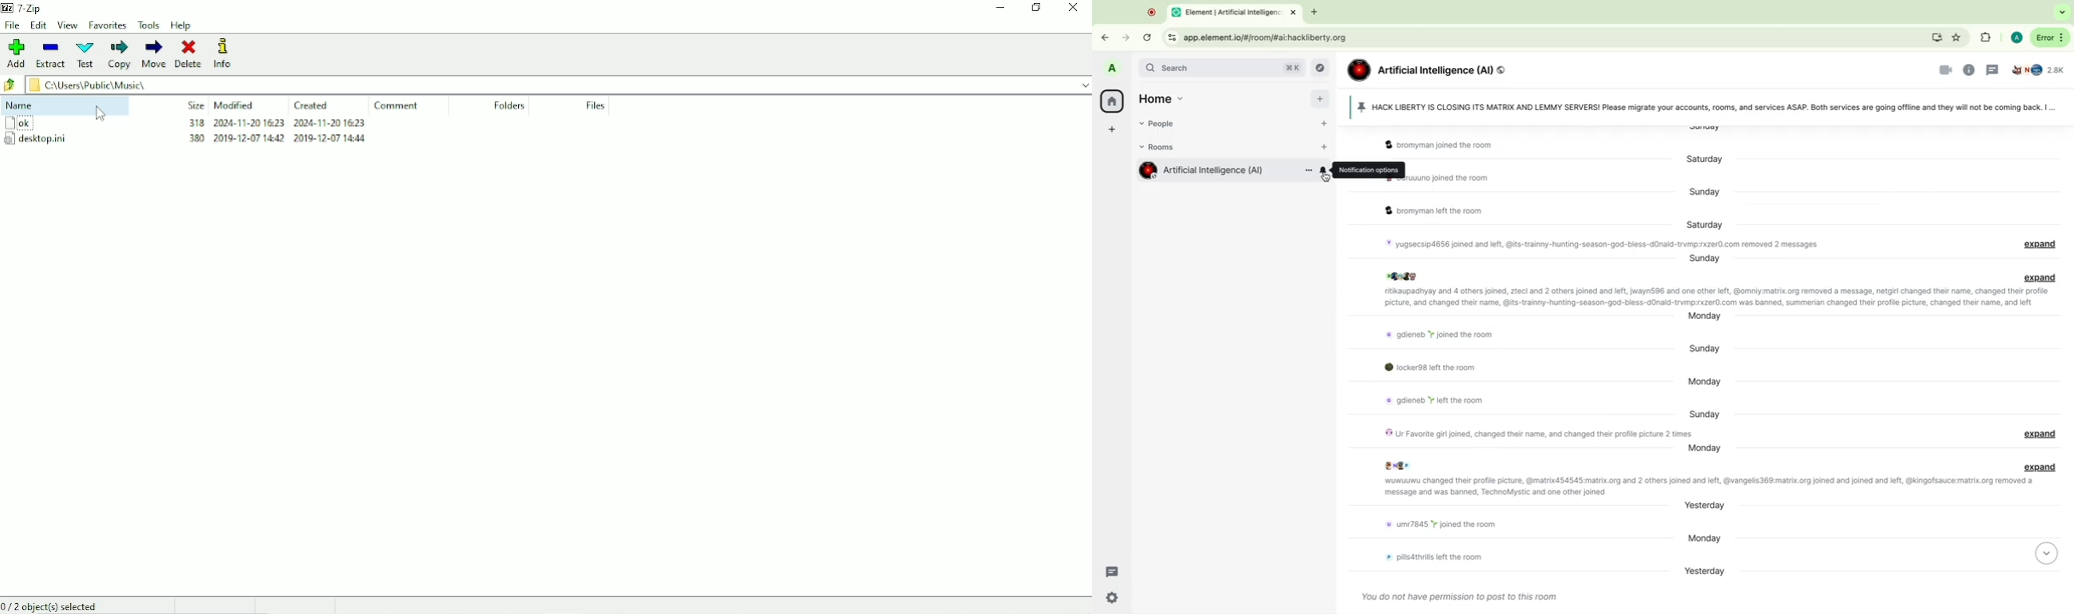 Image resolution: width=2100 pixels, height=616 pixels. What do you see at coordinates (1254, 37) in the screenshot?
I see `Url` at bounding box center [1254, 37].